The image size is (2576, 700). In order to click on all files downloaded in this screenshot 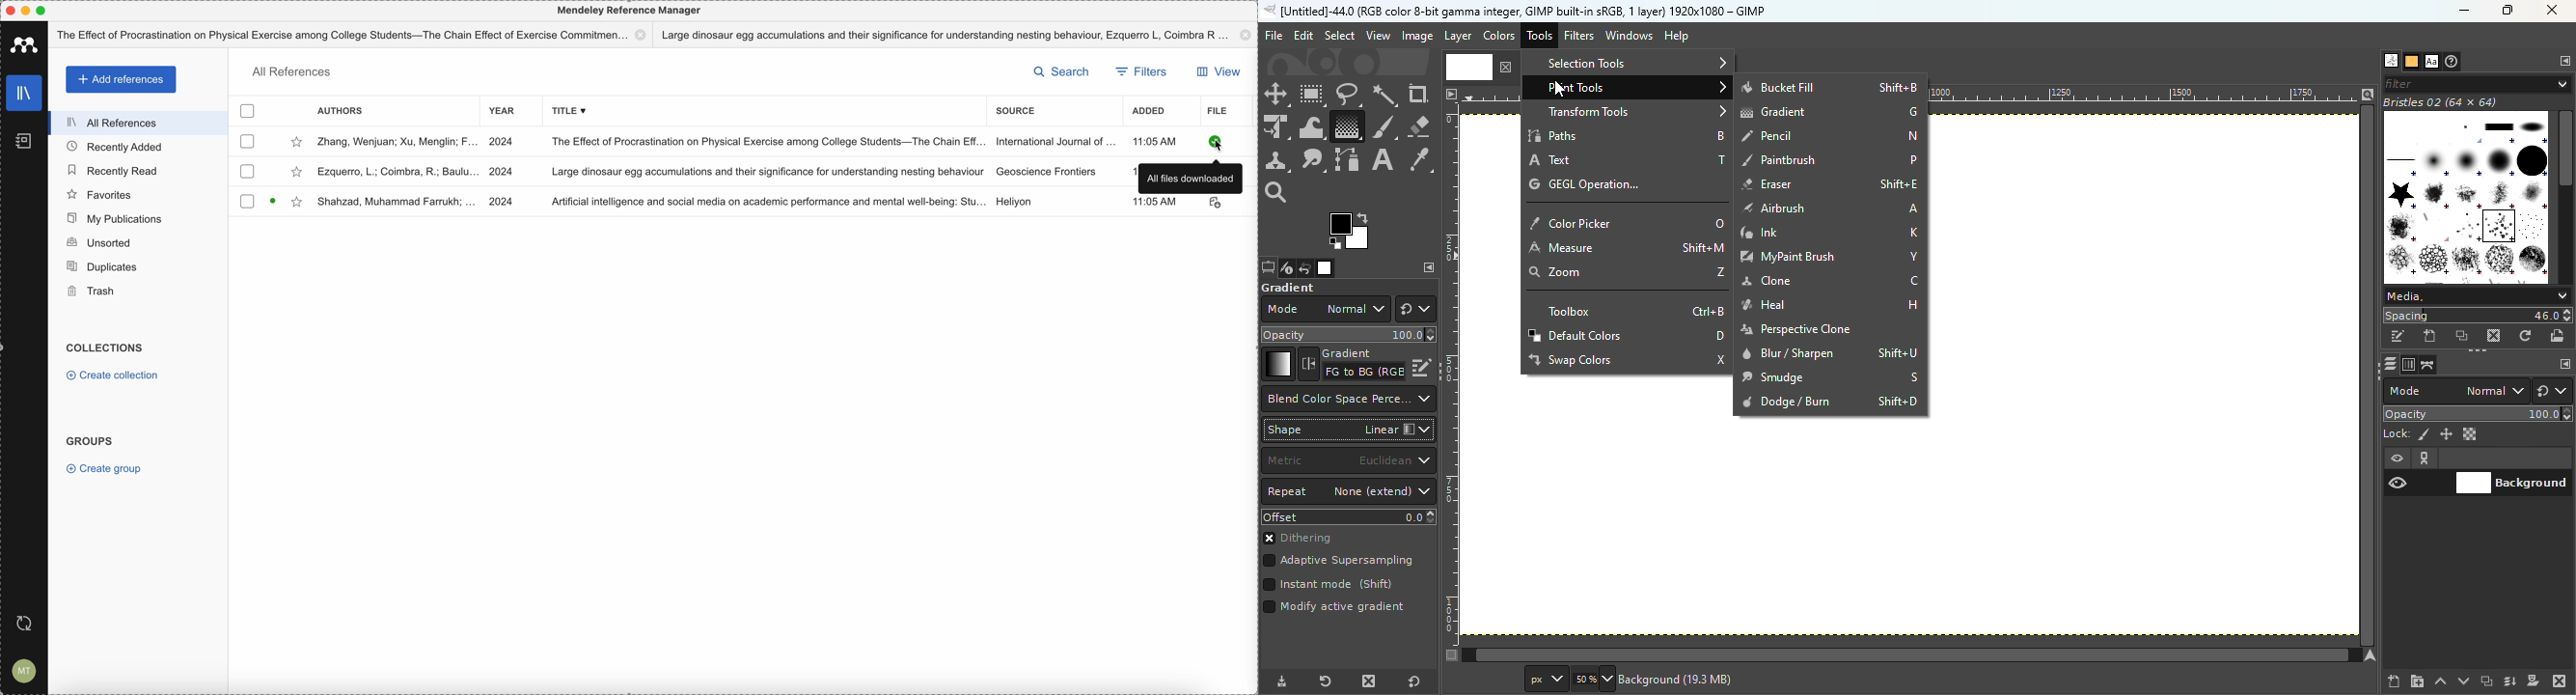, I will do `click(1191, 180)`.